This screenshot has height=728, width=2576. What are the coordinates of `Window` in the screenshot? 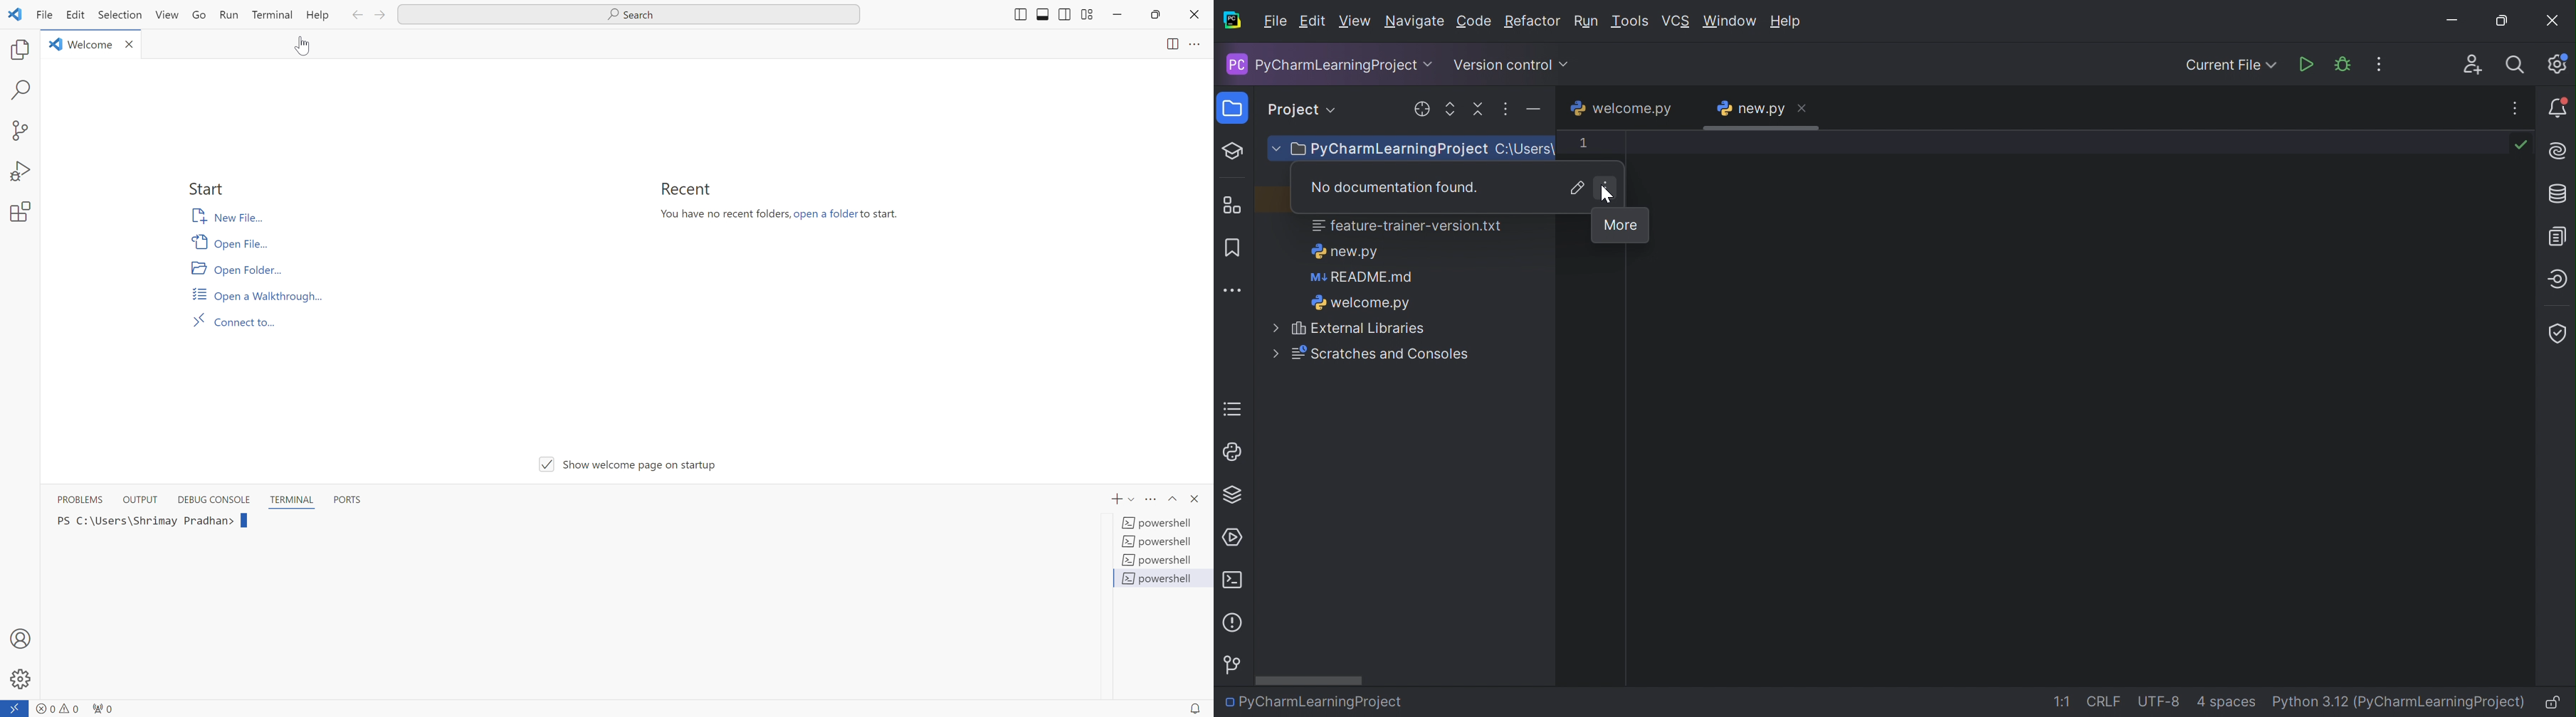 It's located at (1730, 20).